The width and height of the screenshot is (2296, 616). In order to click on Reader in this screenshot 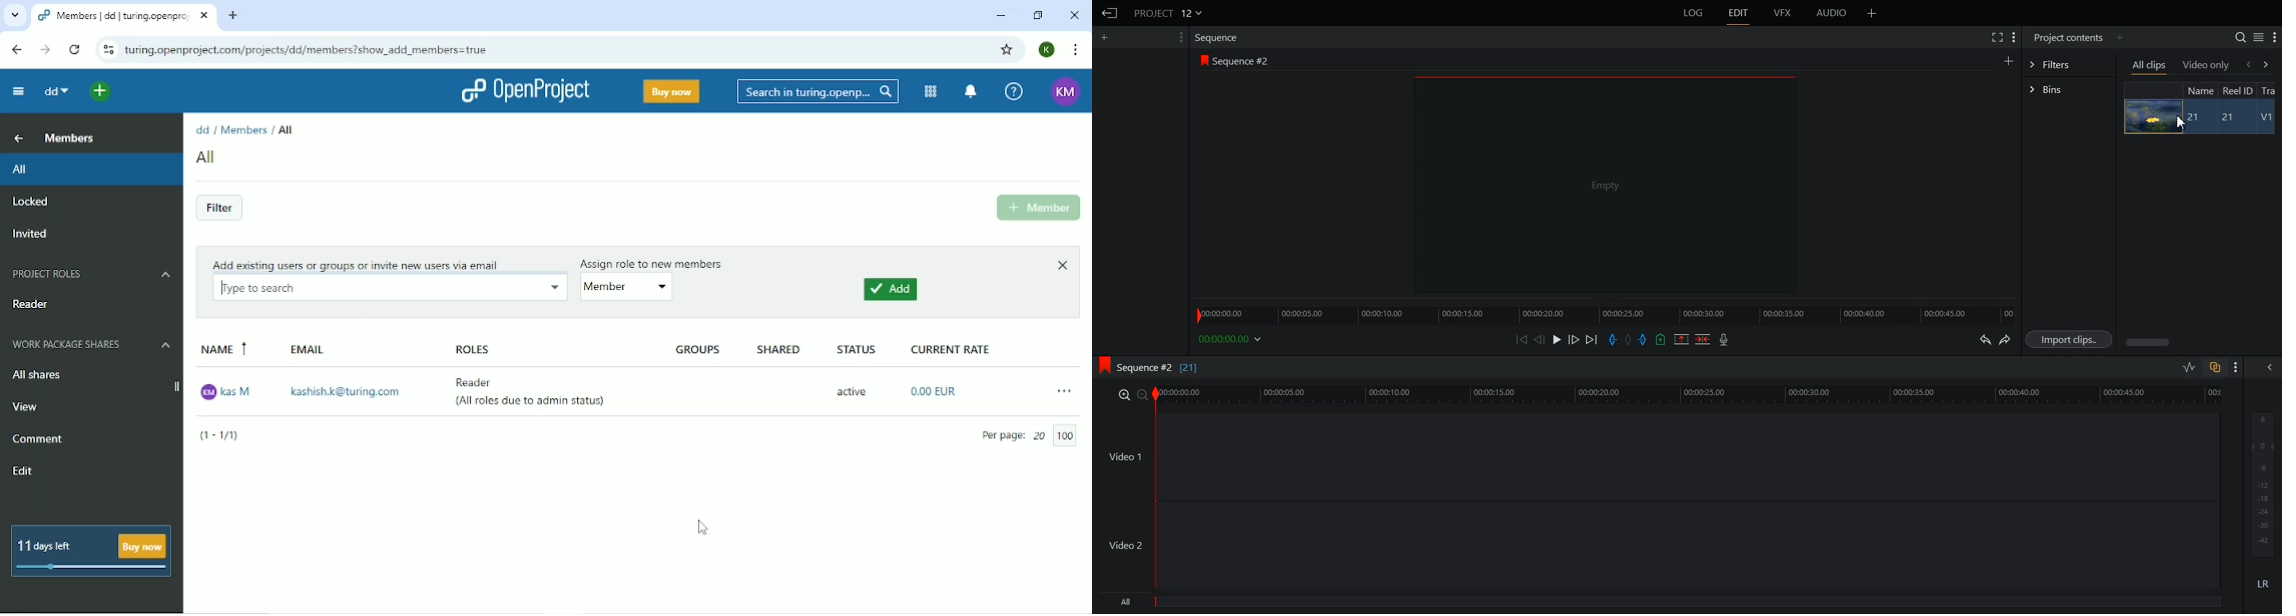, I will do `click(35, 304)`.